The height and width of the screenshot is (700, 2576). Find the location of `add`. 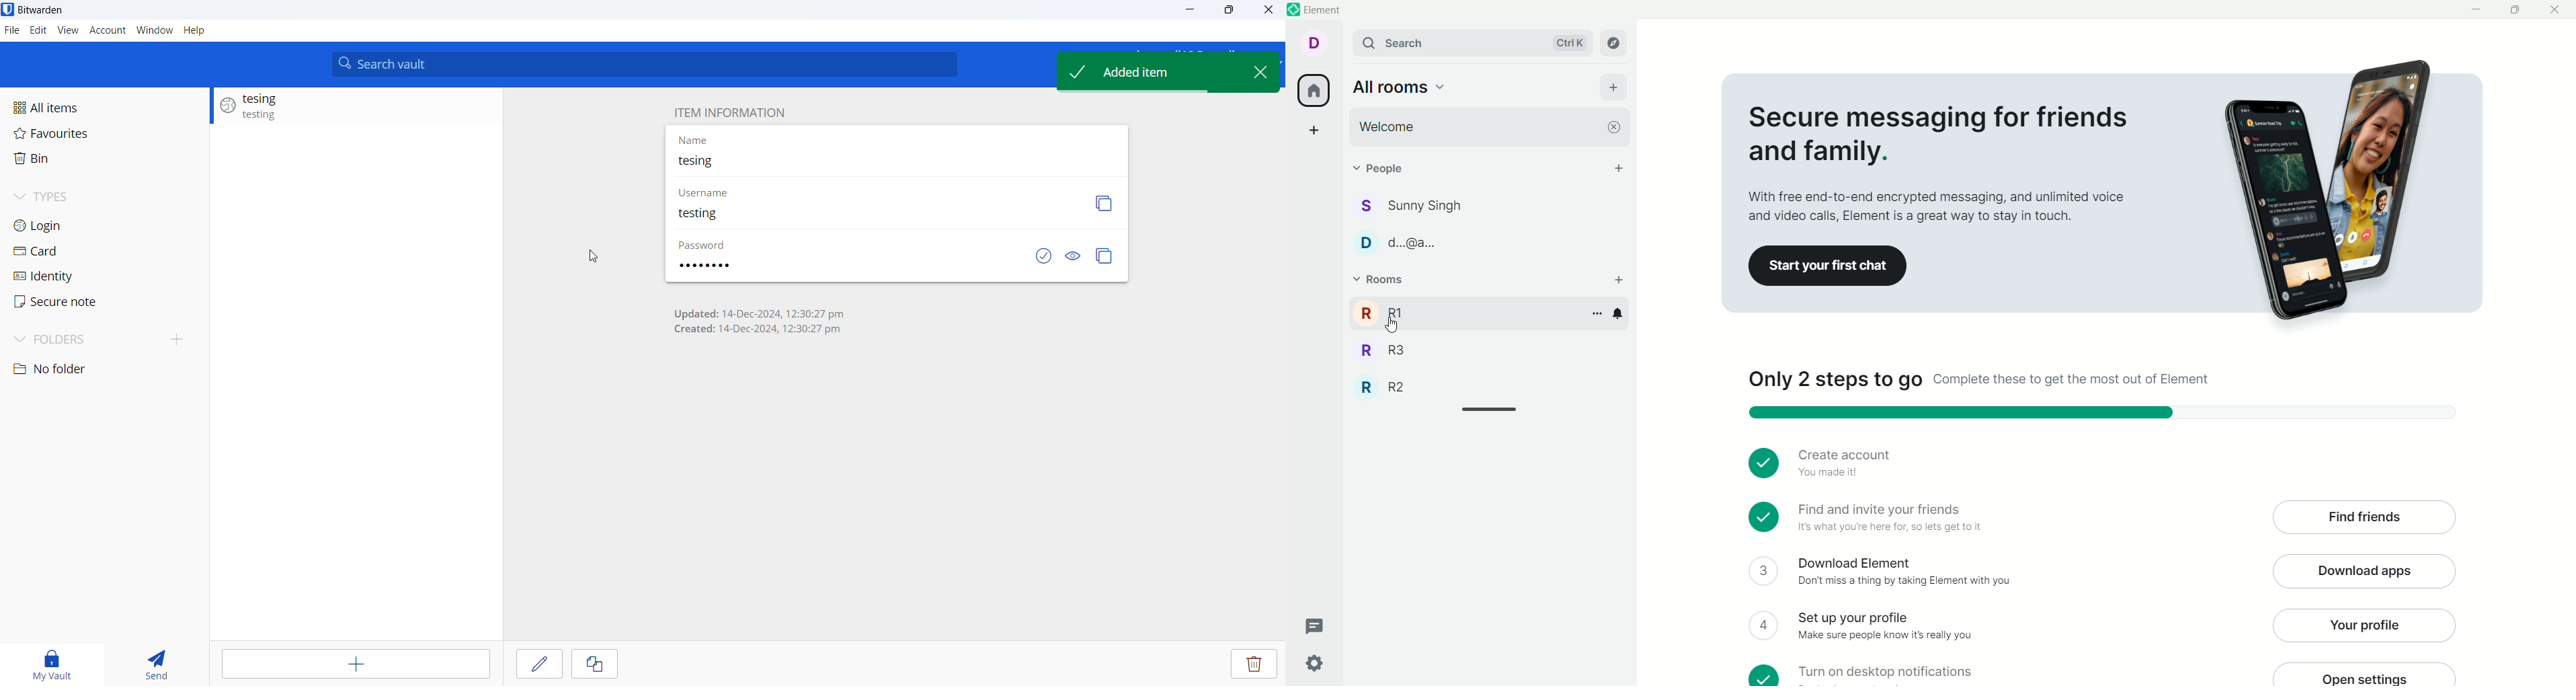

add is located at coordinates (1614, 88).